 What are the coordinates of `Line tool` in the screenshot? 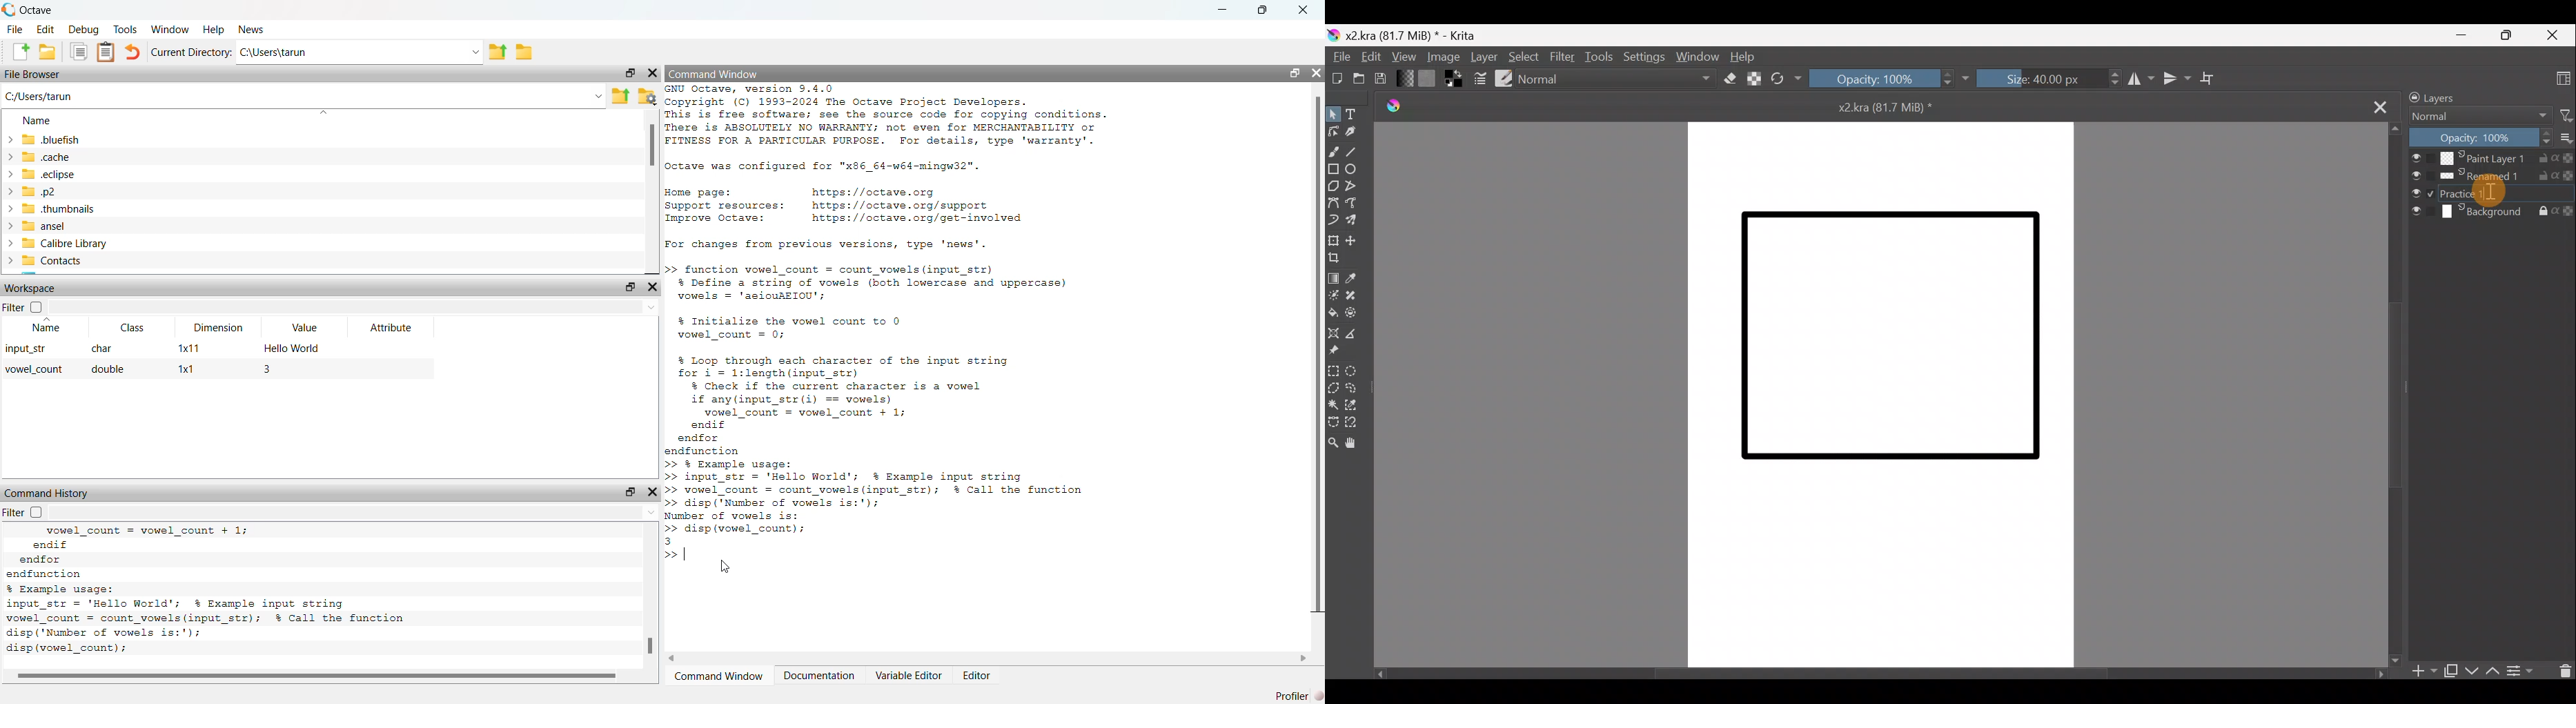 It's located at (1356, 150).